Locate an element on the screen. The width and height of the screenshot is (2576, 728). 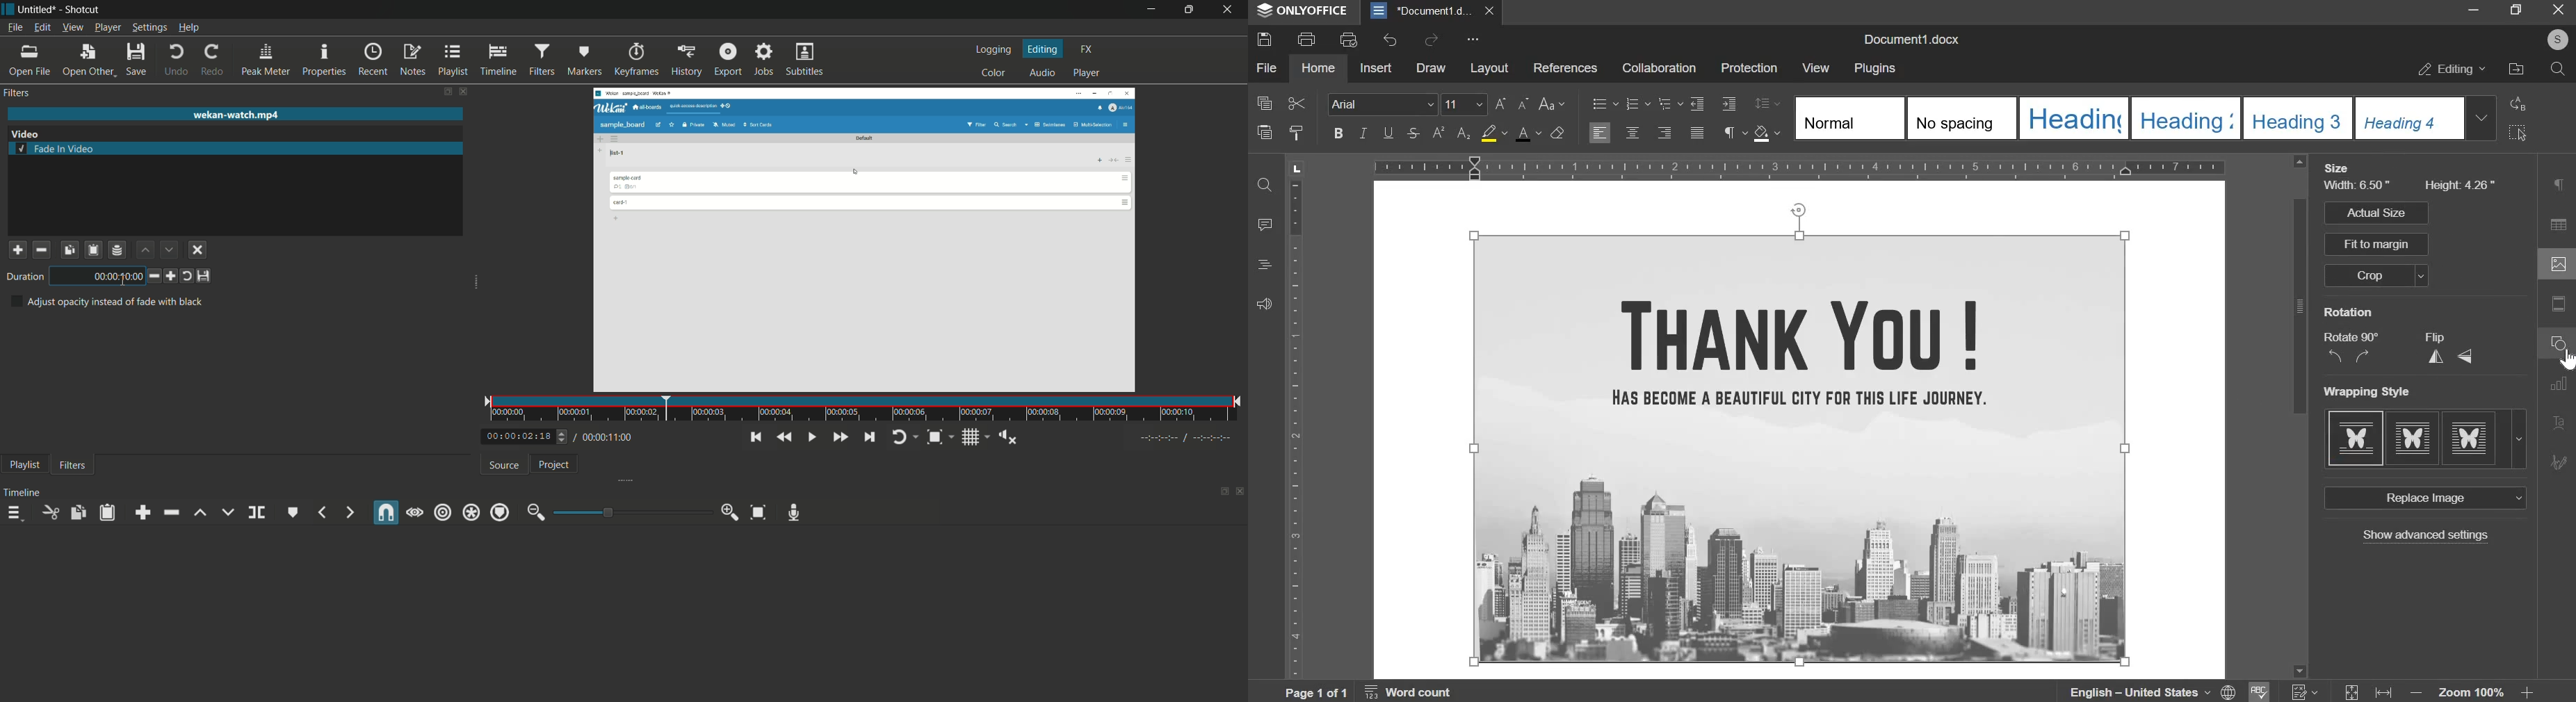
Normal is located at coordinates (1847, 119).